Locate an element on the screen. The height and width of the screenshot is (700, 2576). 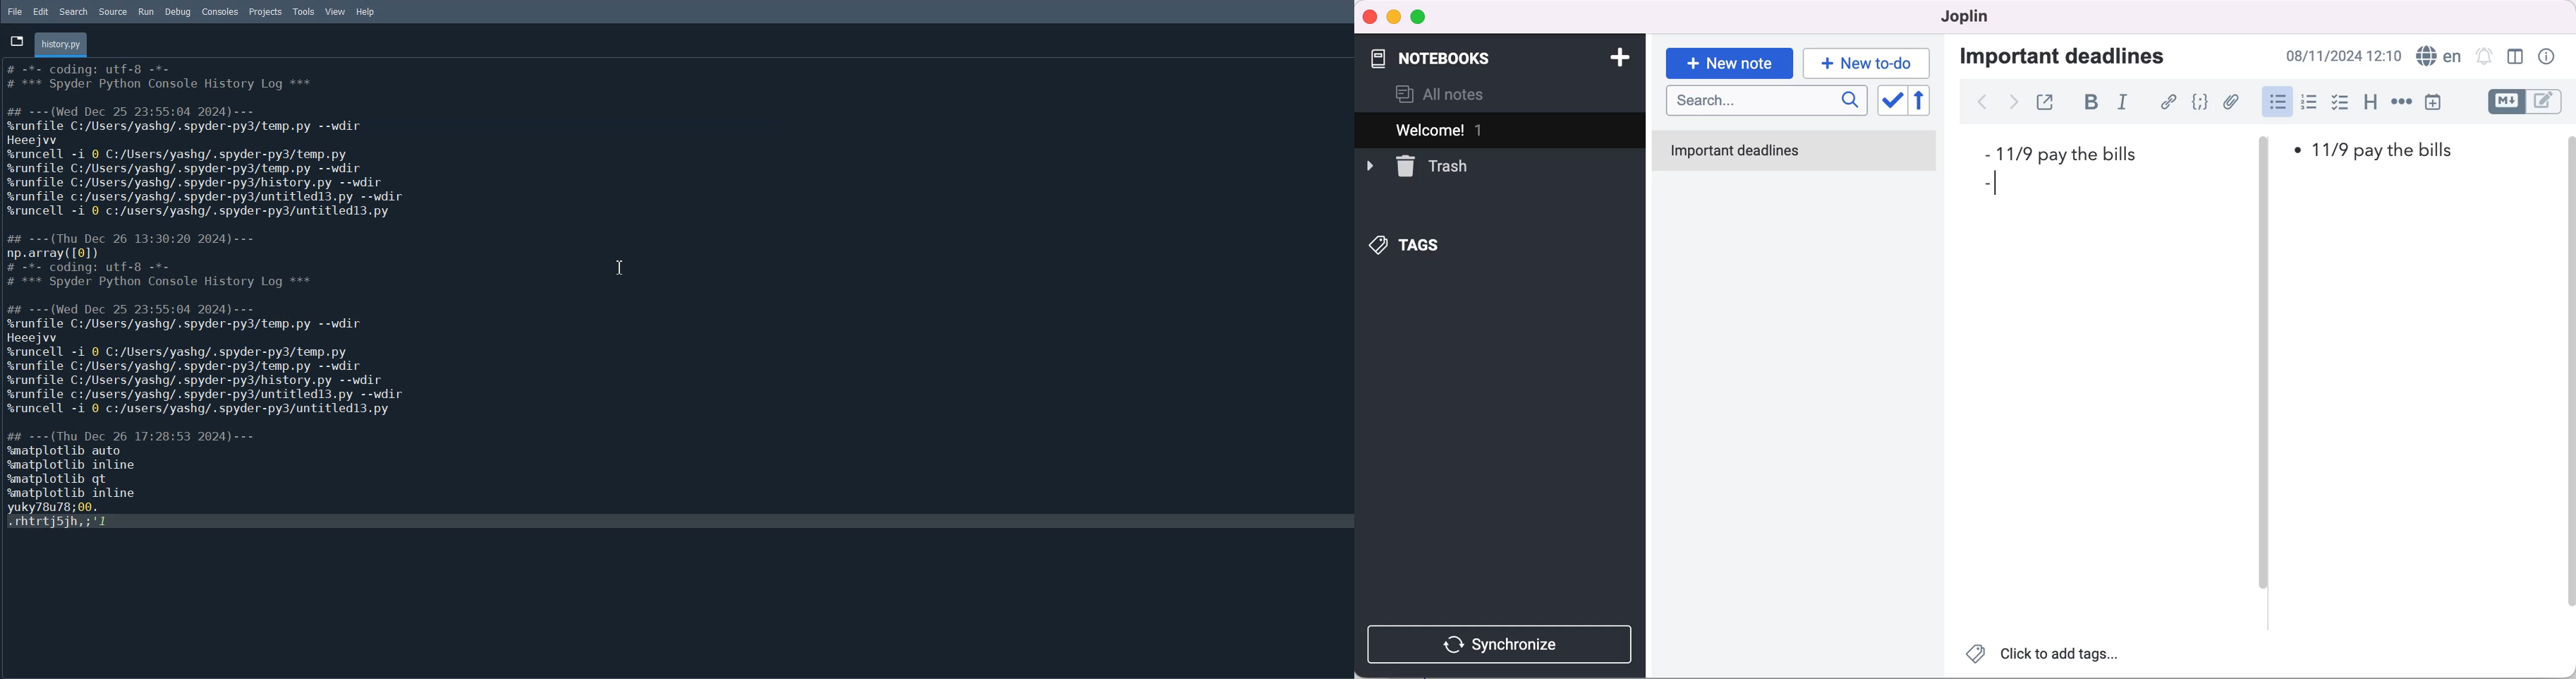
code is located at coordinates (2200, 103).